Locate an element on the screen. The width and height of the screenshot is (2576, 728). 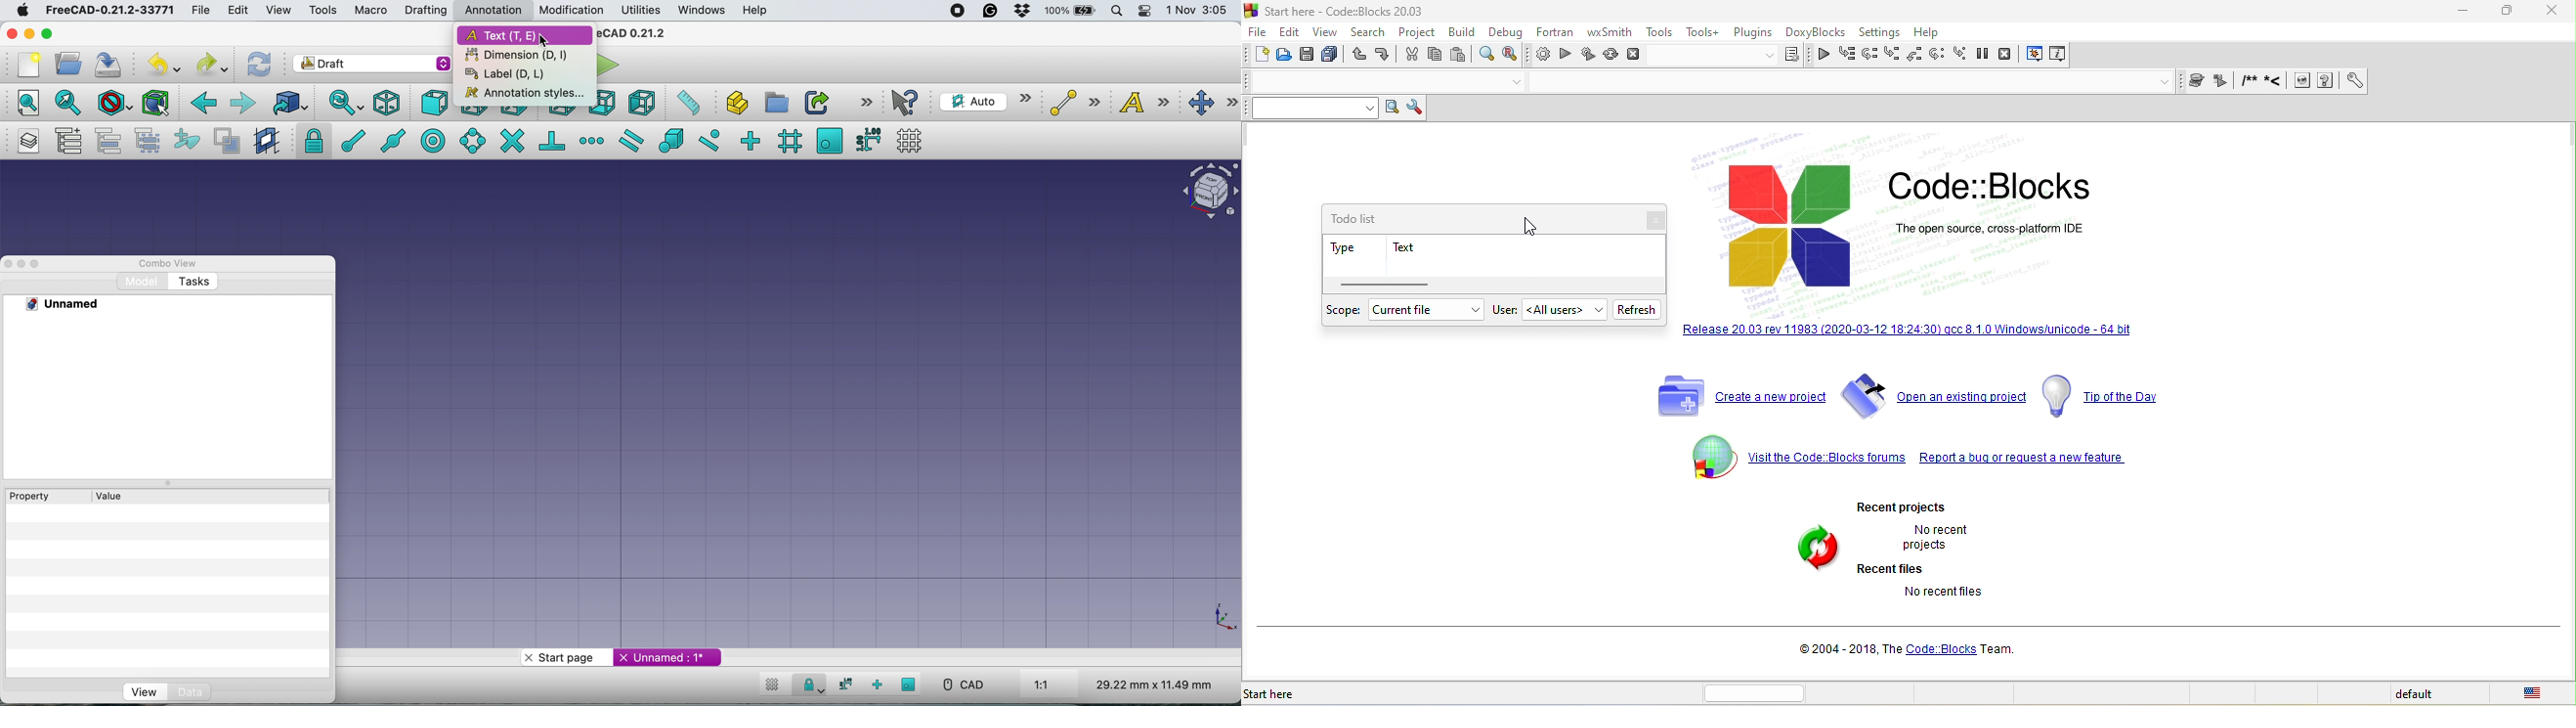
horizontal scroll bar is located at coordinates (1763, 692).